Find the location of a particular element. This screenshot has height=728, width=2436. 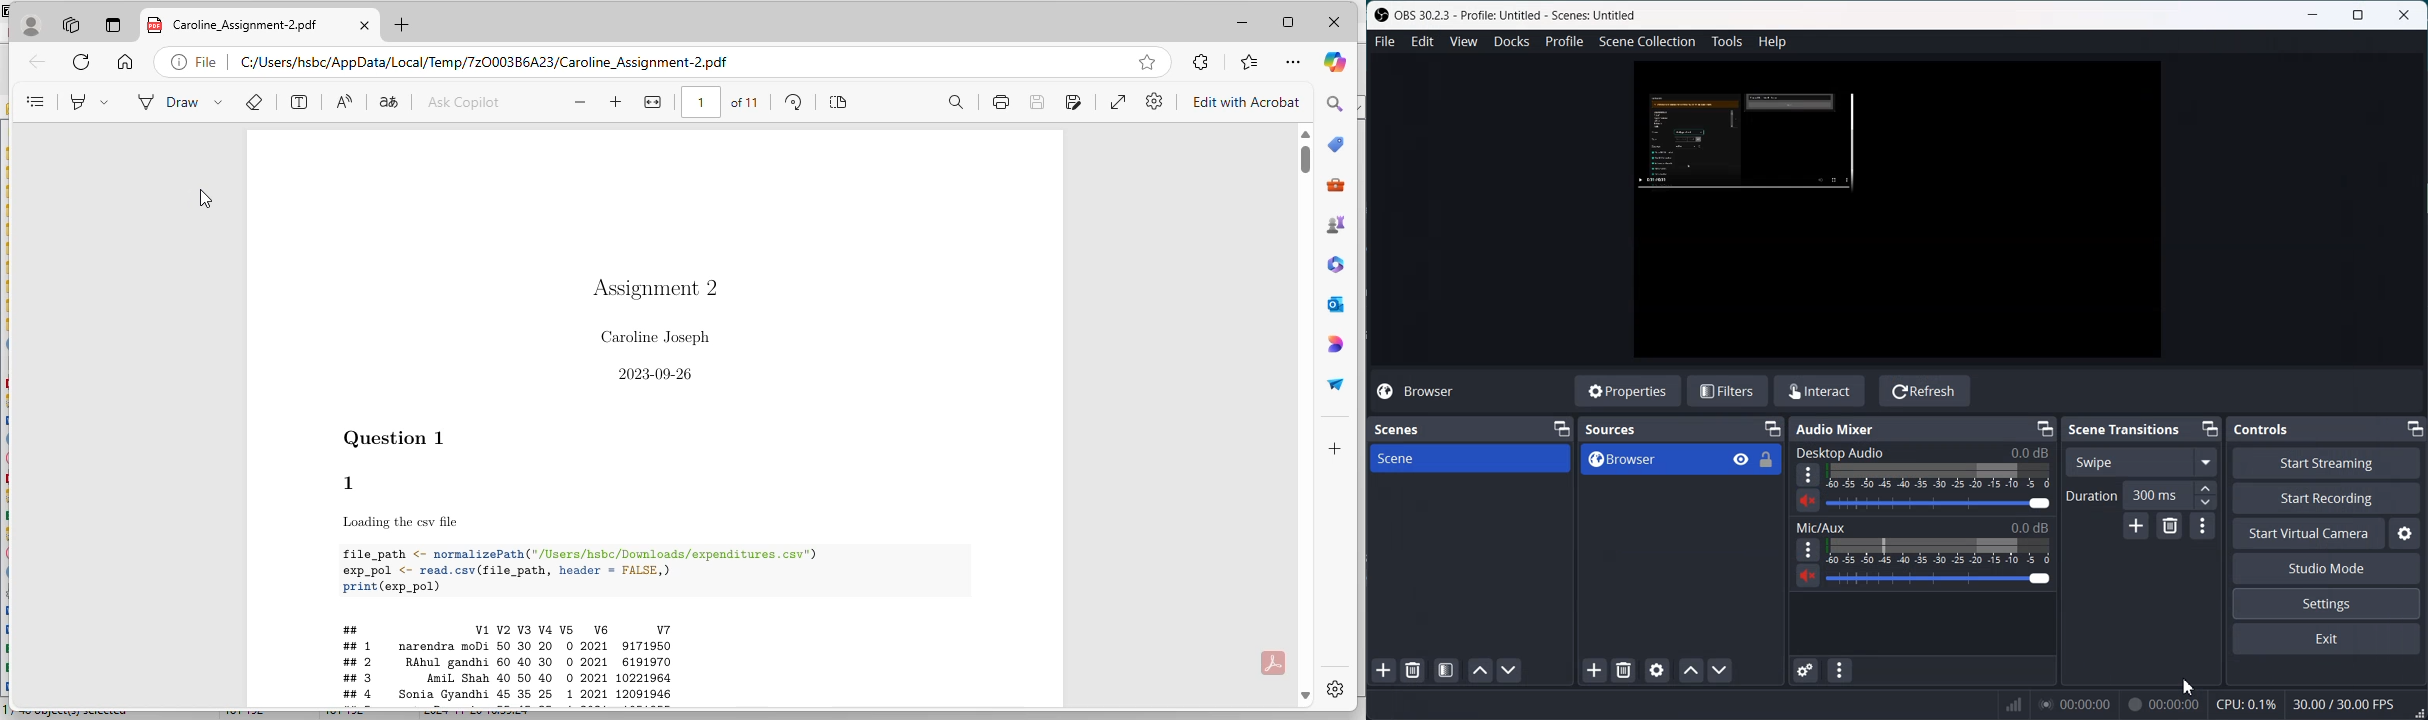

Start Virtual Camer is located at coordinates (2309, 534).